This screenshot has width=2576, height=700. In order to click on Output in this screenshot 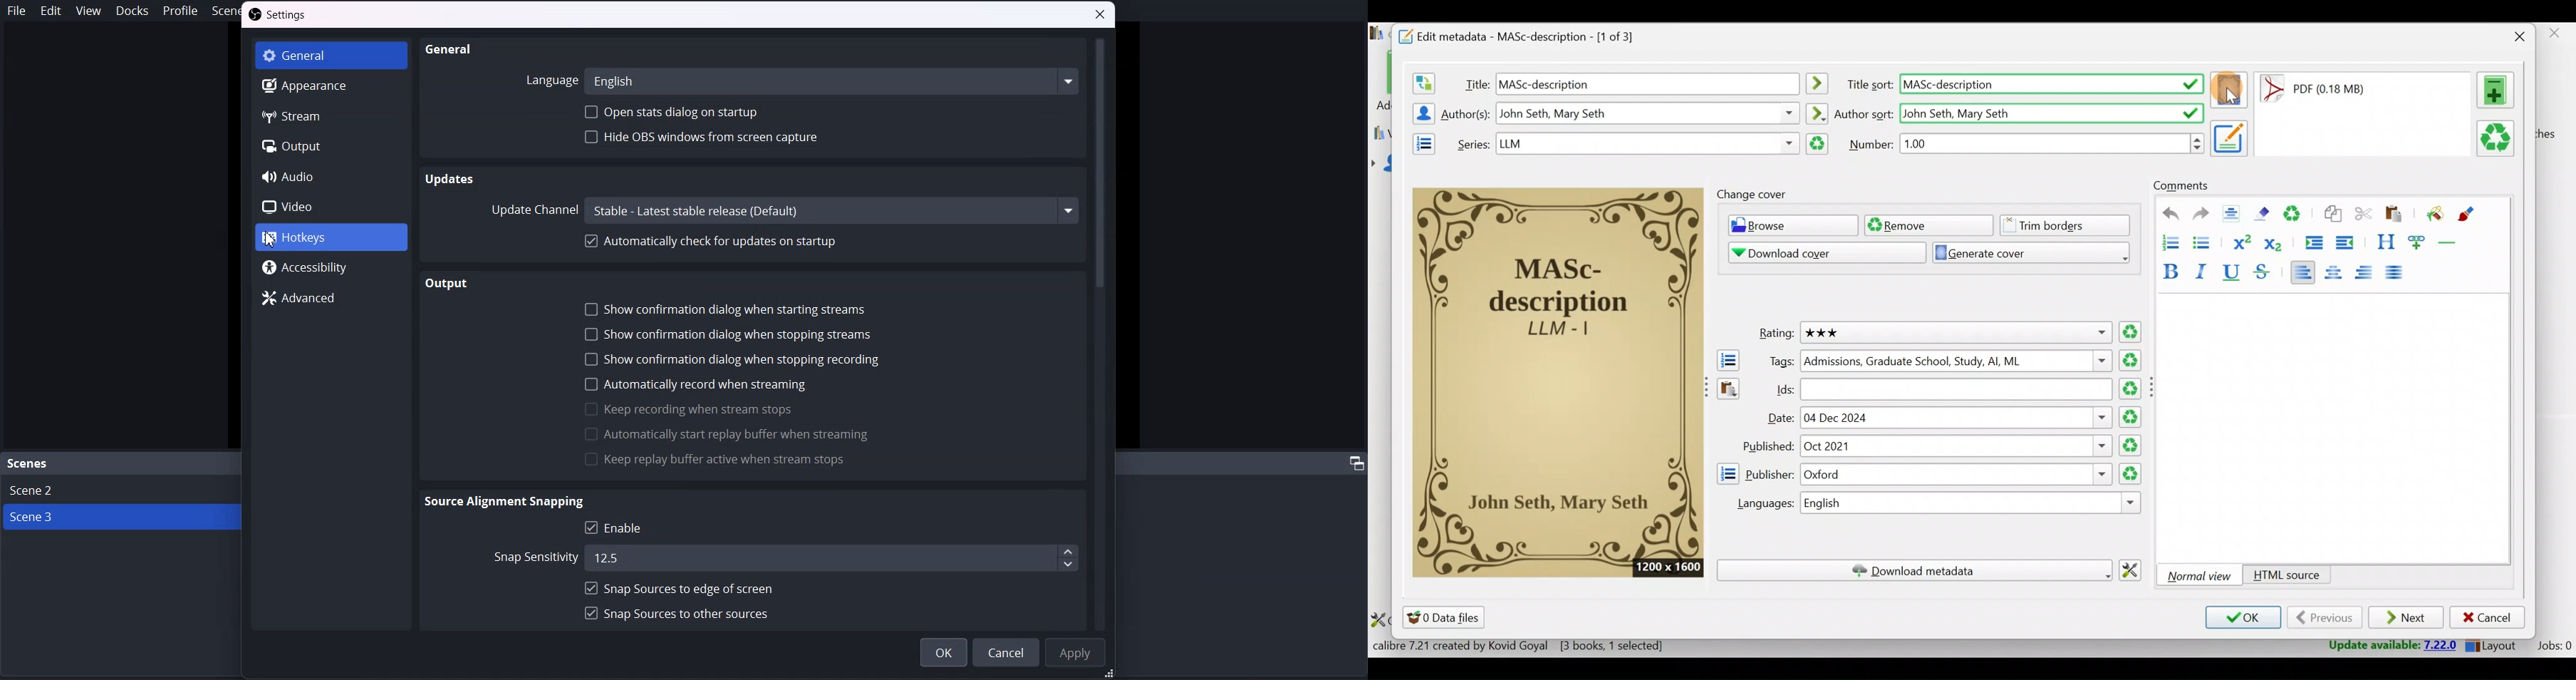, I will do `click(448, 283)`.